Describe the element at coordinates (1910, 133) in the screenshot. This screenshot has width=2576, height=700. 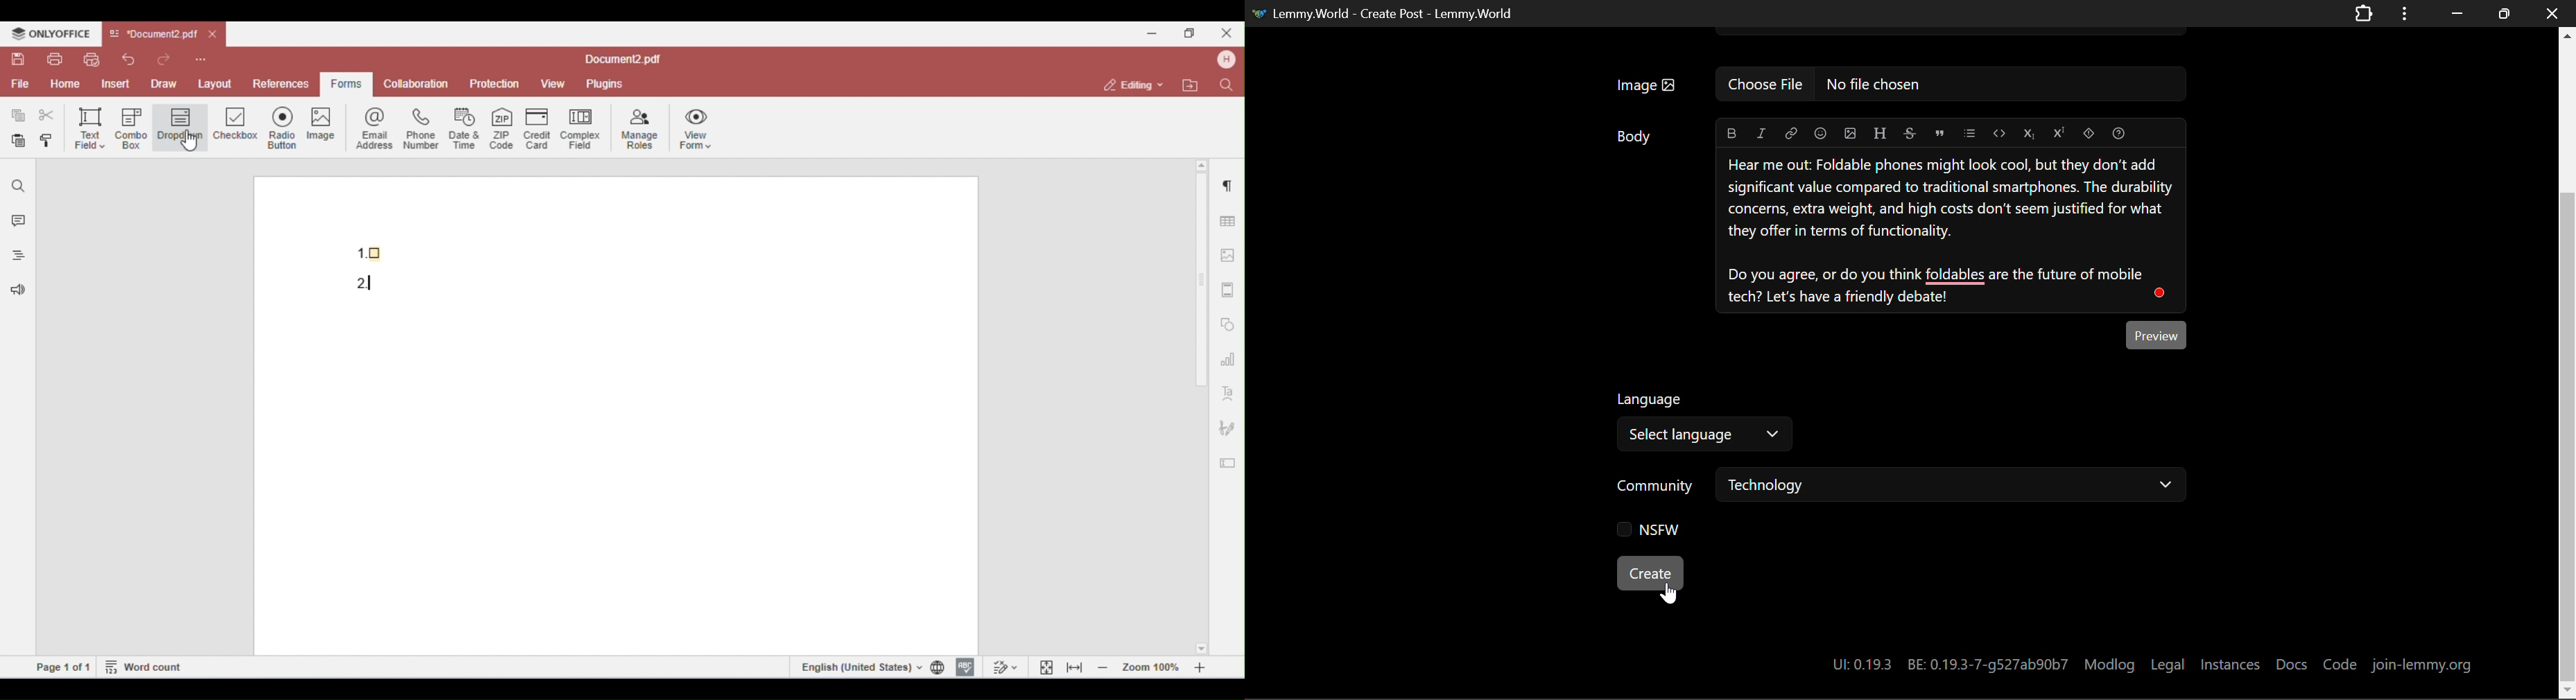
I see `strikethrough` at that location.